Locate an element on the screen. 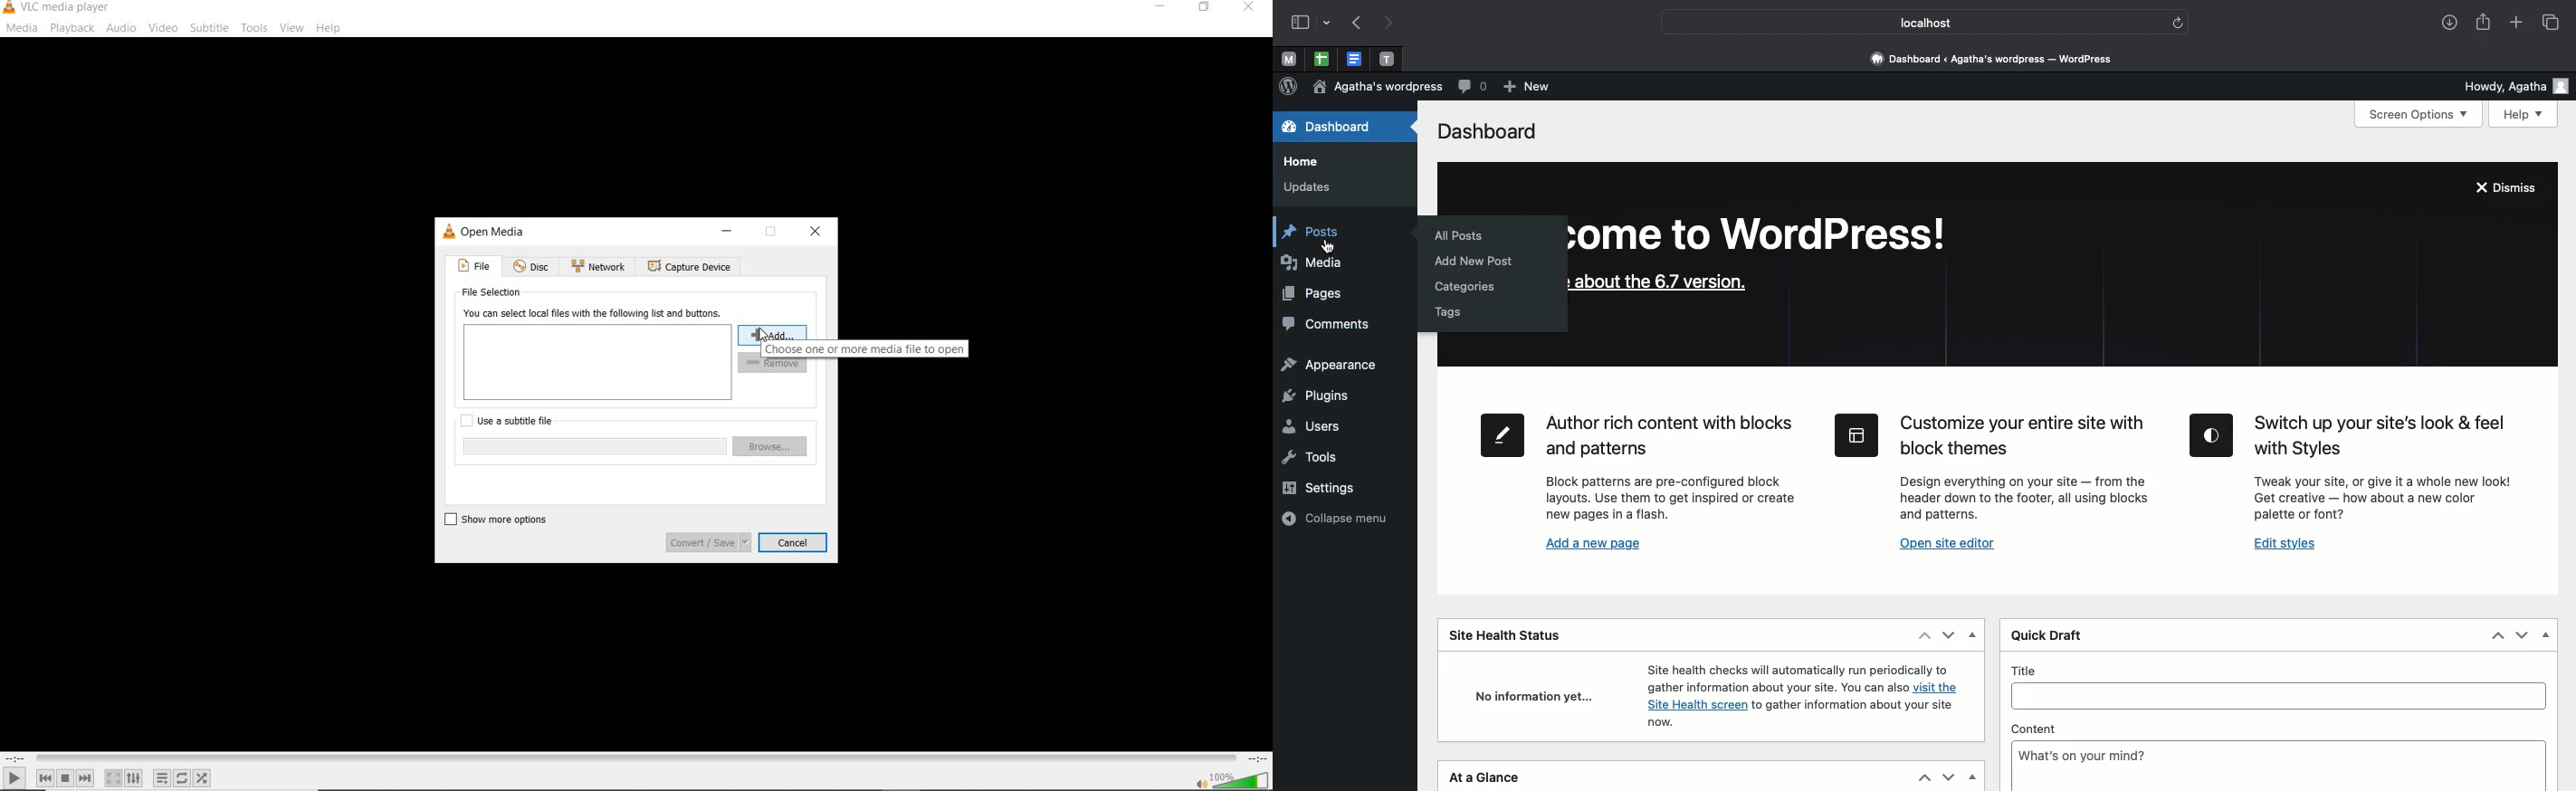 Image resolution: width=2576 pixels, height=812 pixels. Sidebare is located at coordinates (1301, 24).